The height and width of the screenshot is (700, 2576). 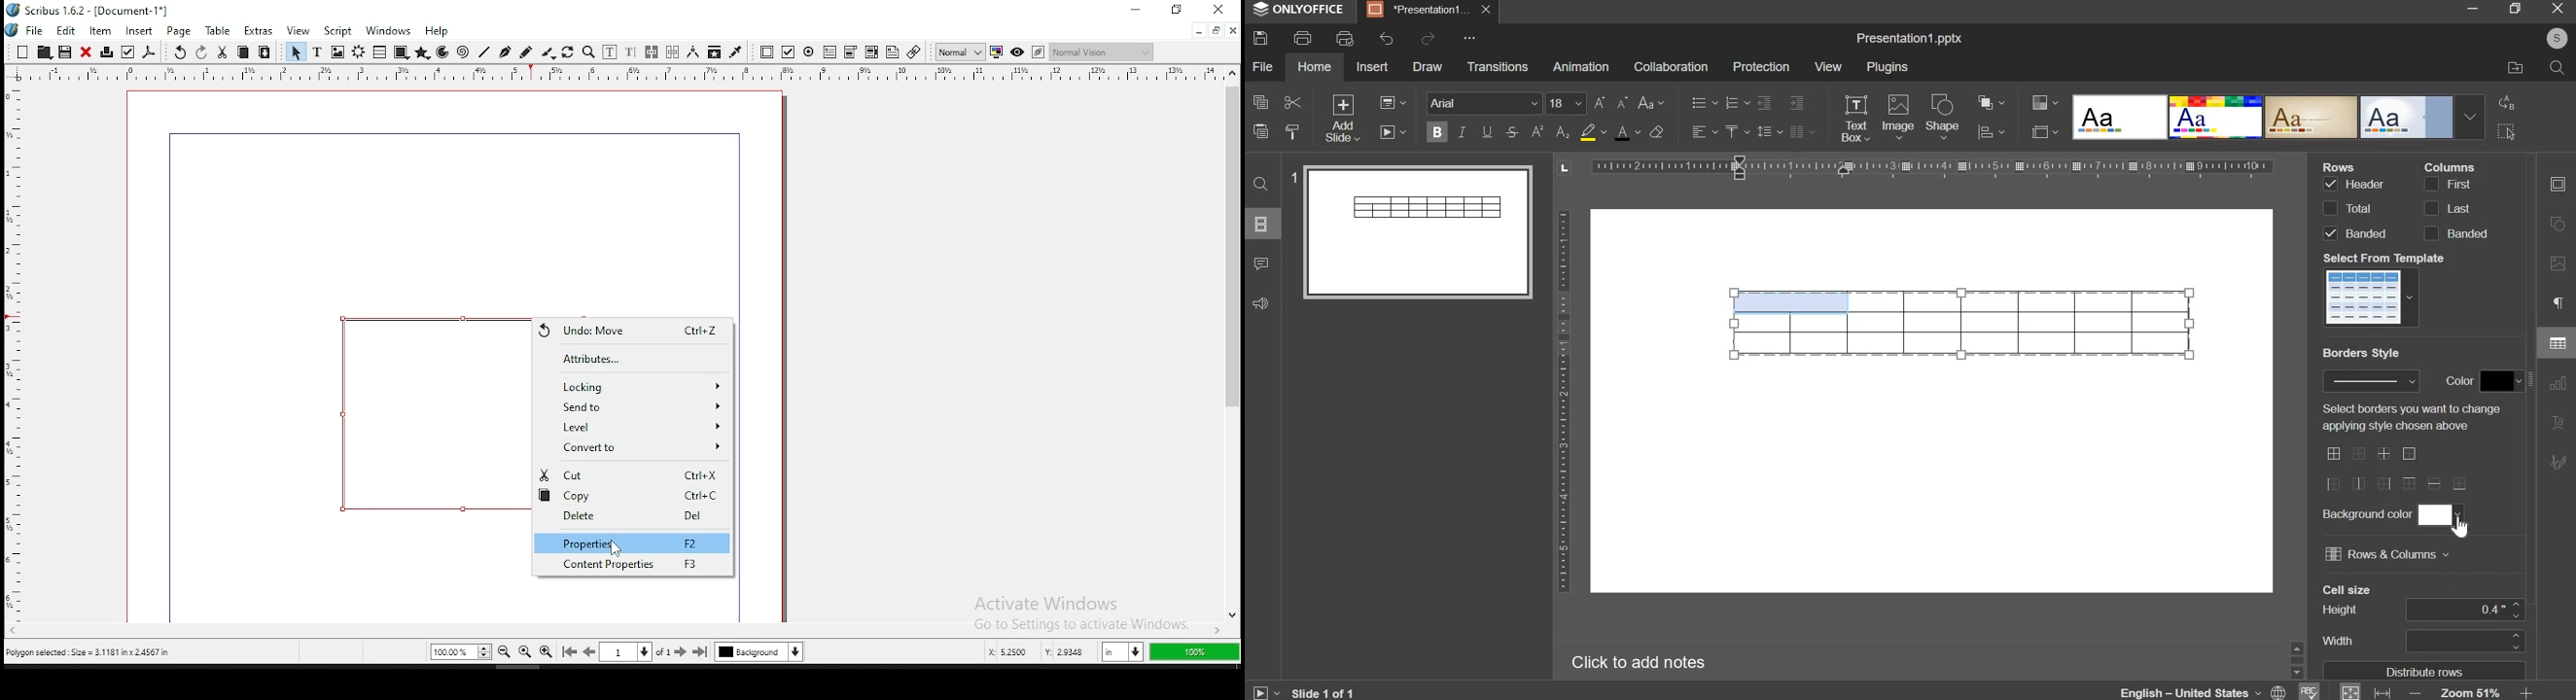 I want to click on table, so click(x=219, y=31).